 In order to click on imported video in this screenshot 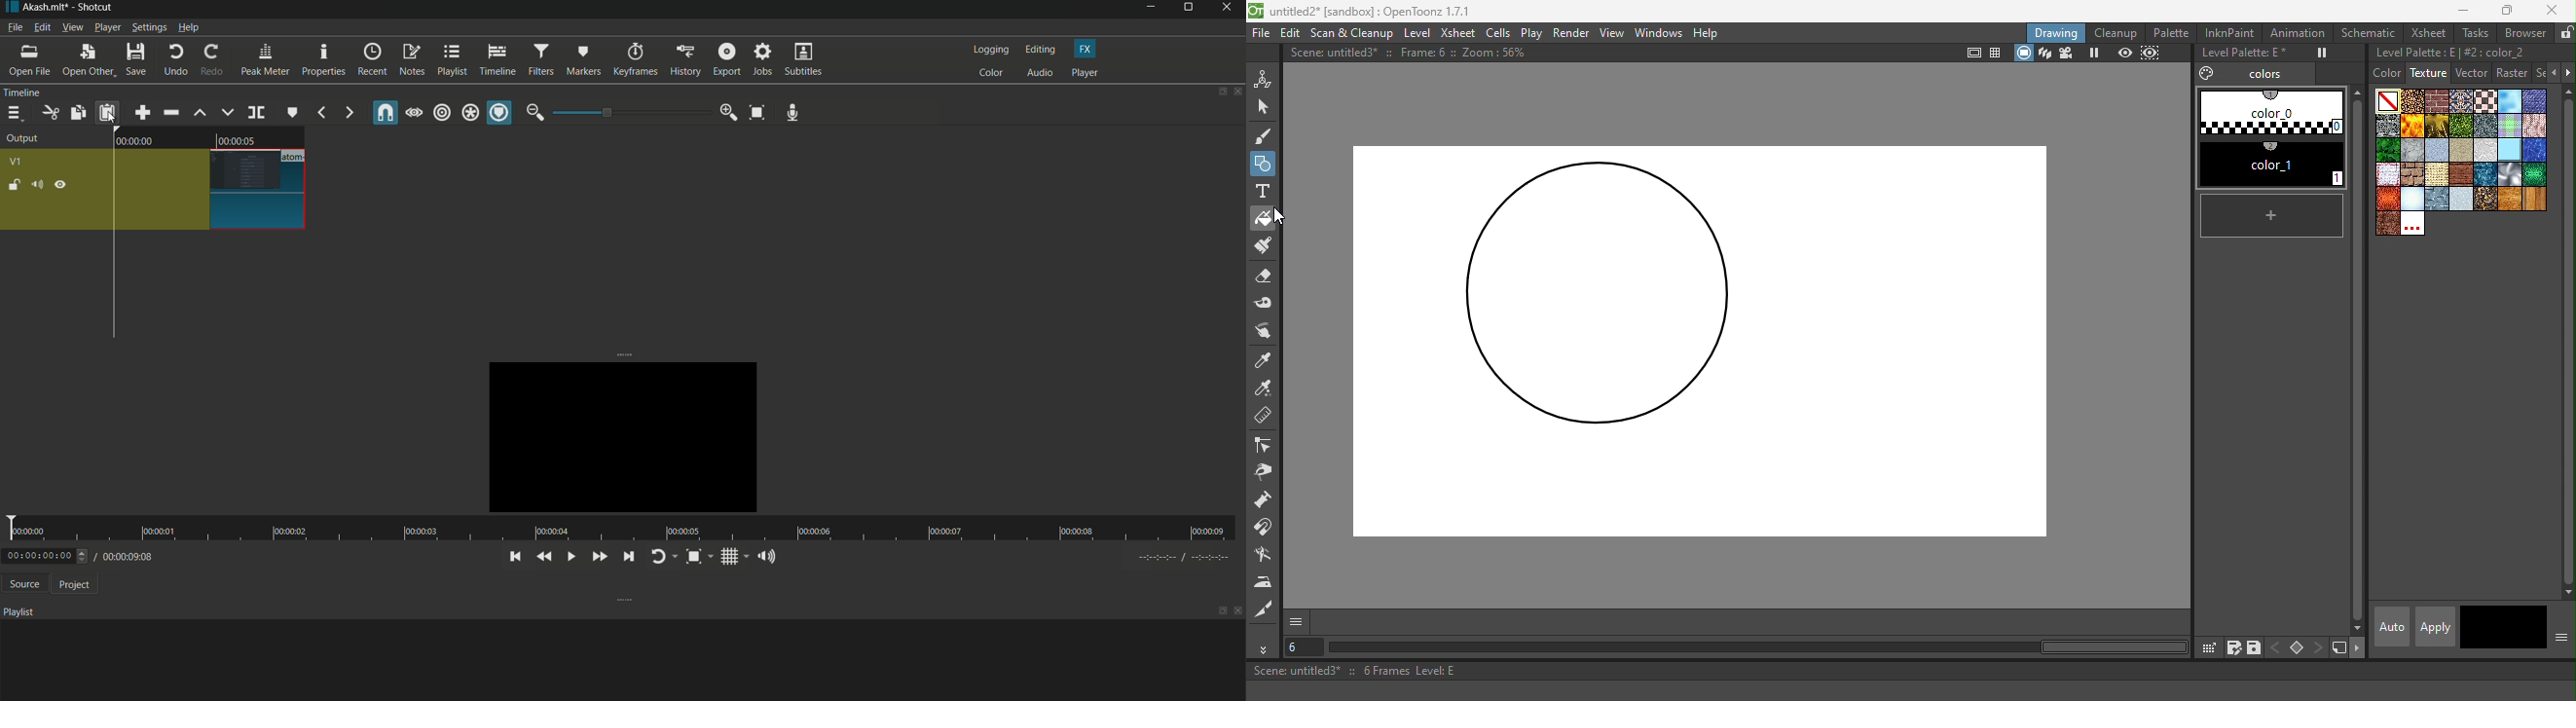, I will do `click(615, 435)`.